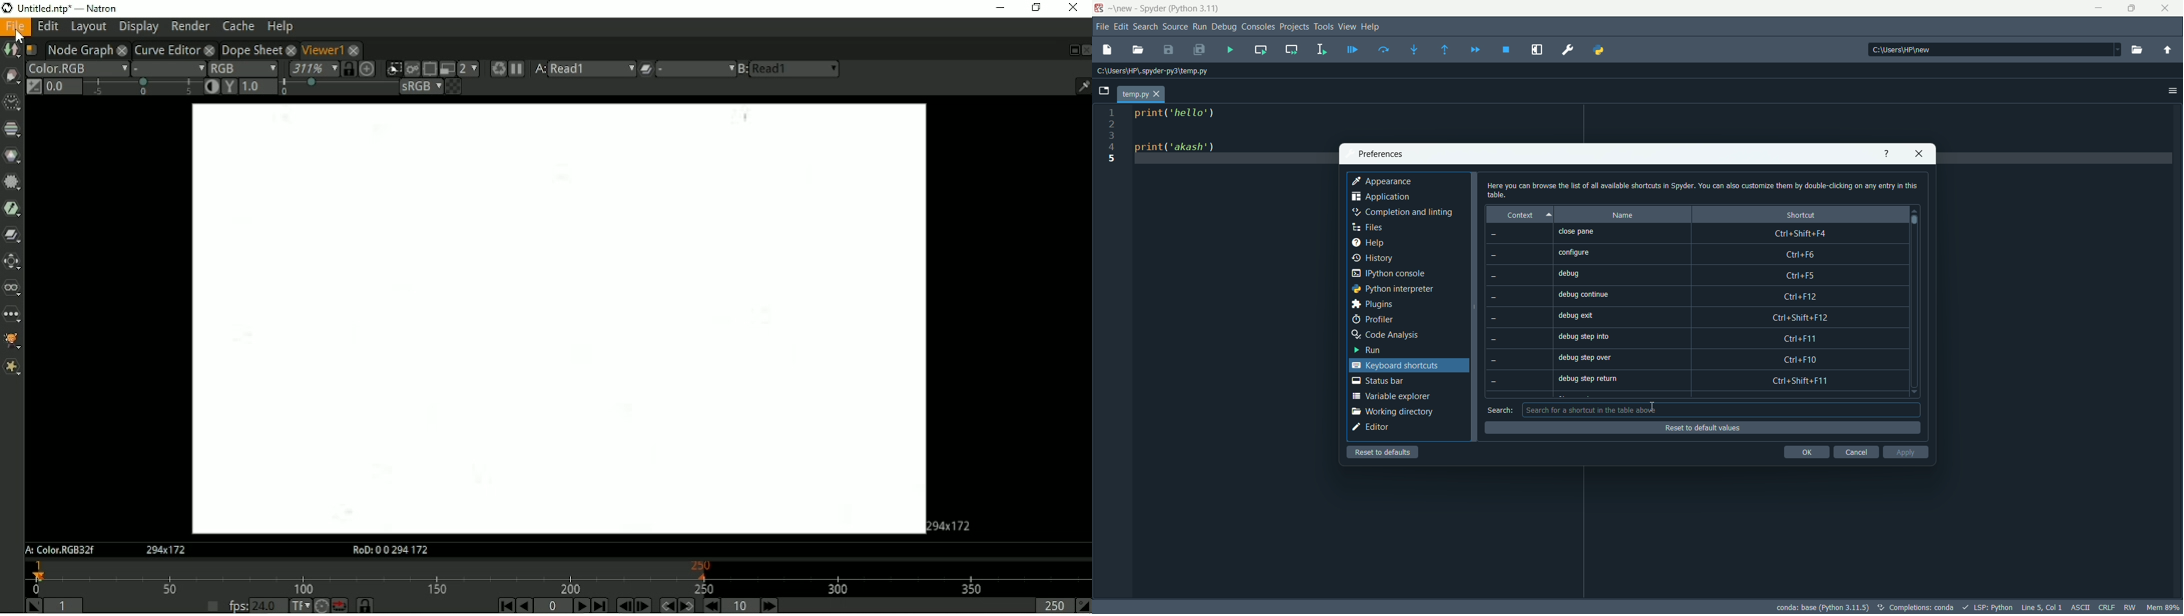 Image resolution: width=2184 pixels, height=616 pixels. Describe the element at coordinates (1114, 138) in the screenshot. I see `3` at that location.